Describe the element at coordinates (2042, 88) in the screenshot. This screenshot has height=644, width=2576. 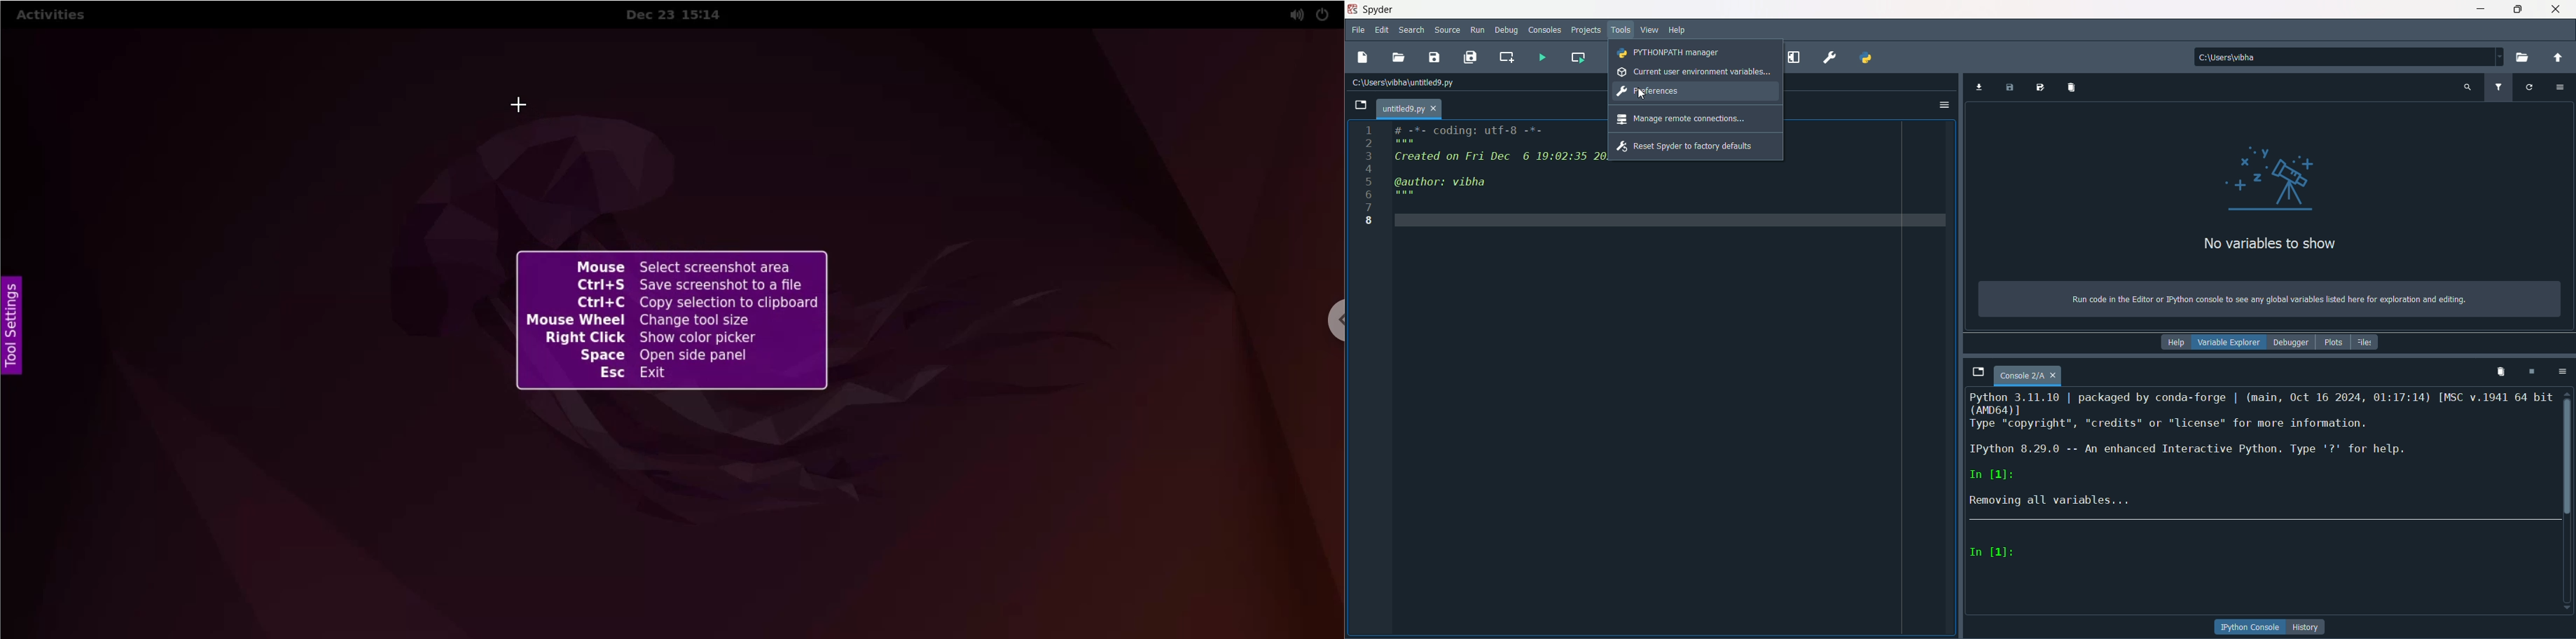
I see `save data as` at that location.